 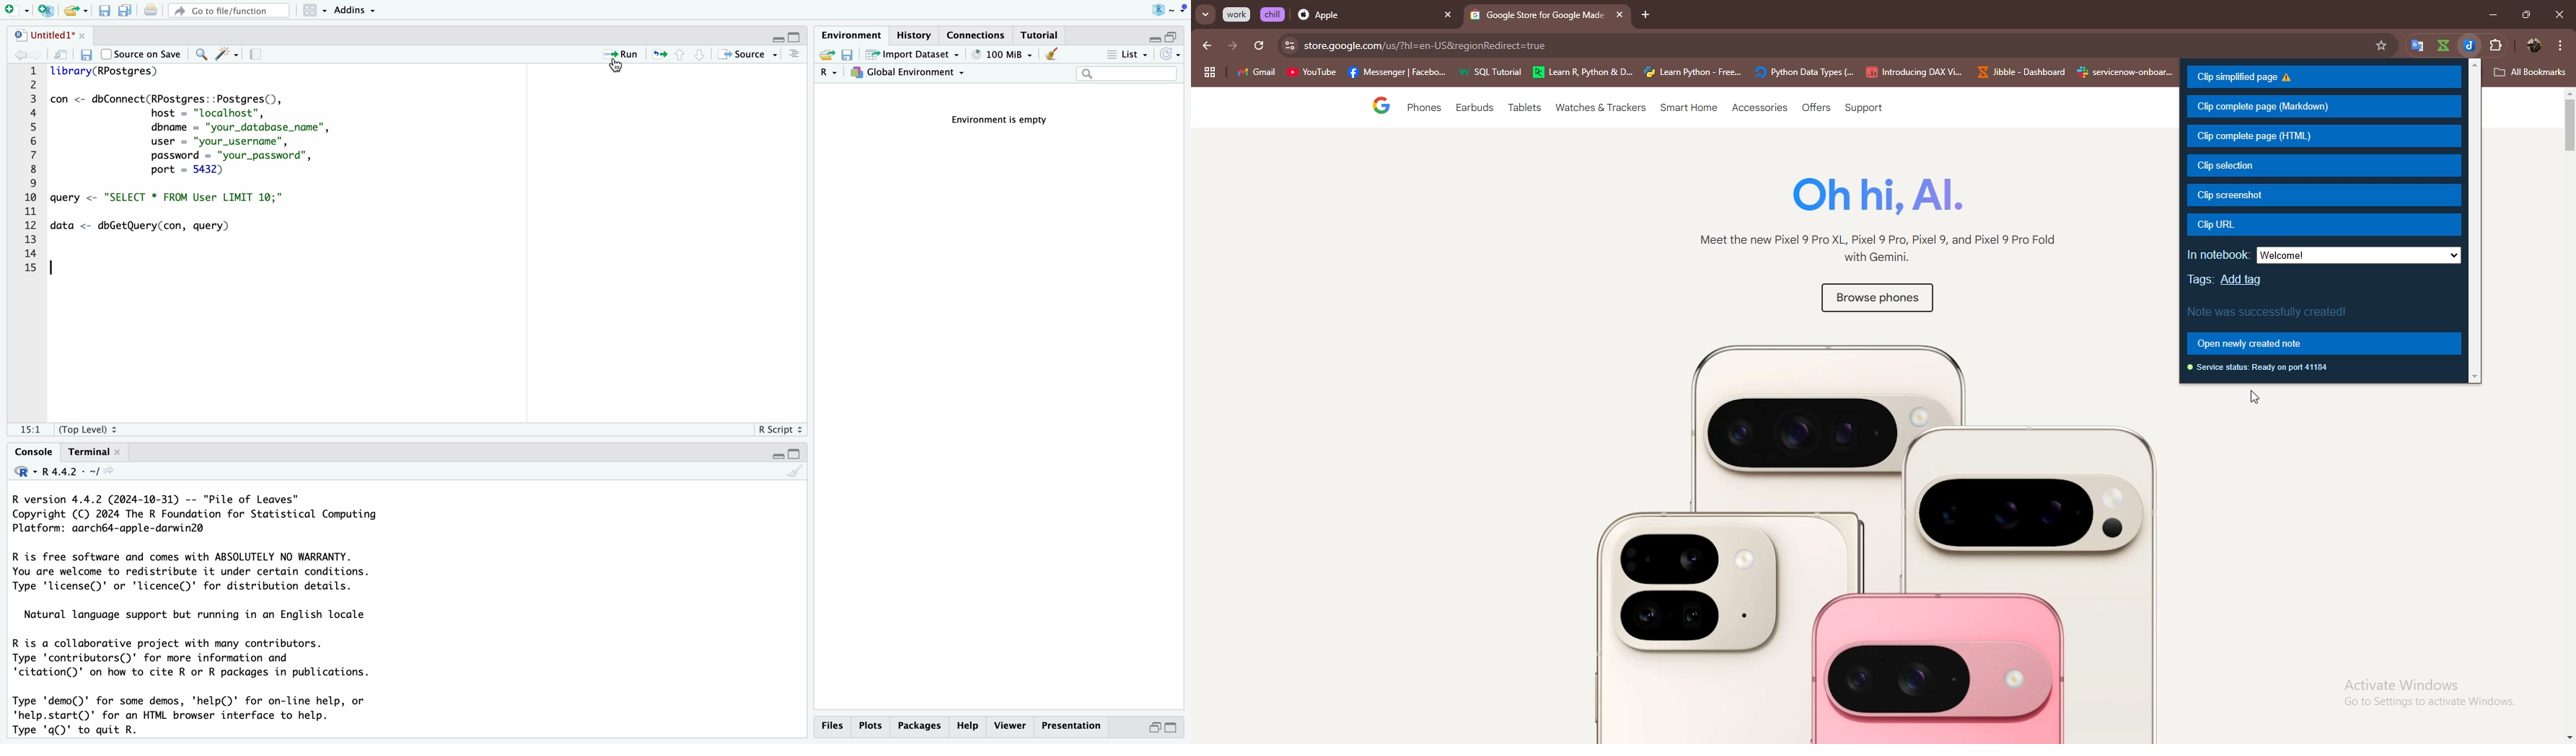 What do you see at coordinates (2244, 279) in the screenshot?
I see `add tag` at bounding box center [2244, 279].